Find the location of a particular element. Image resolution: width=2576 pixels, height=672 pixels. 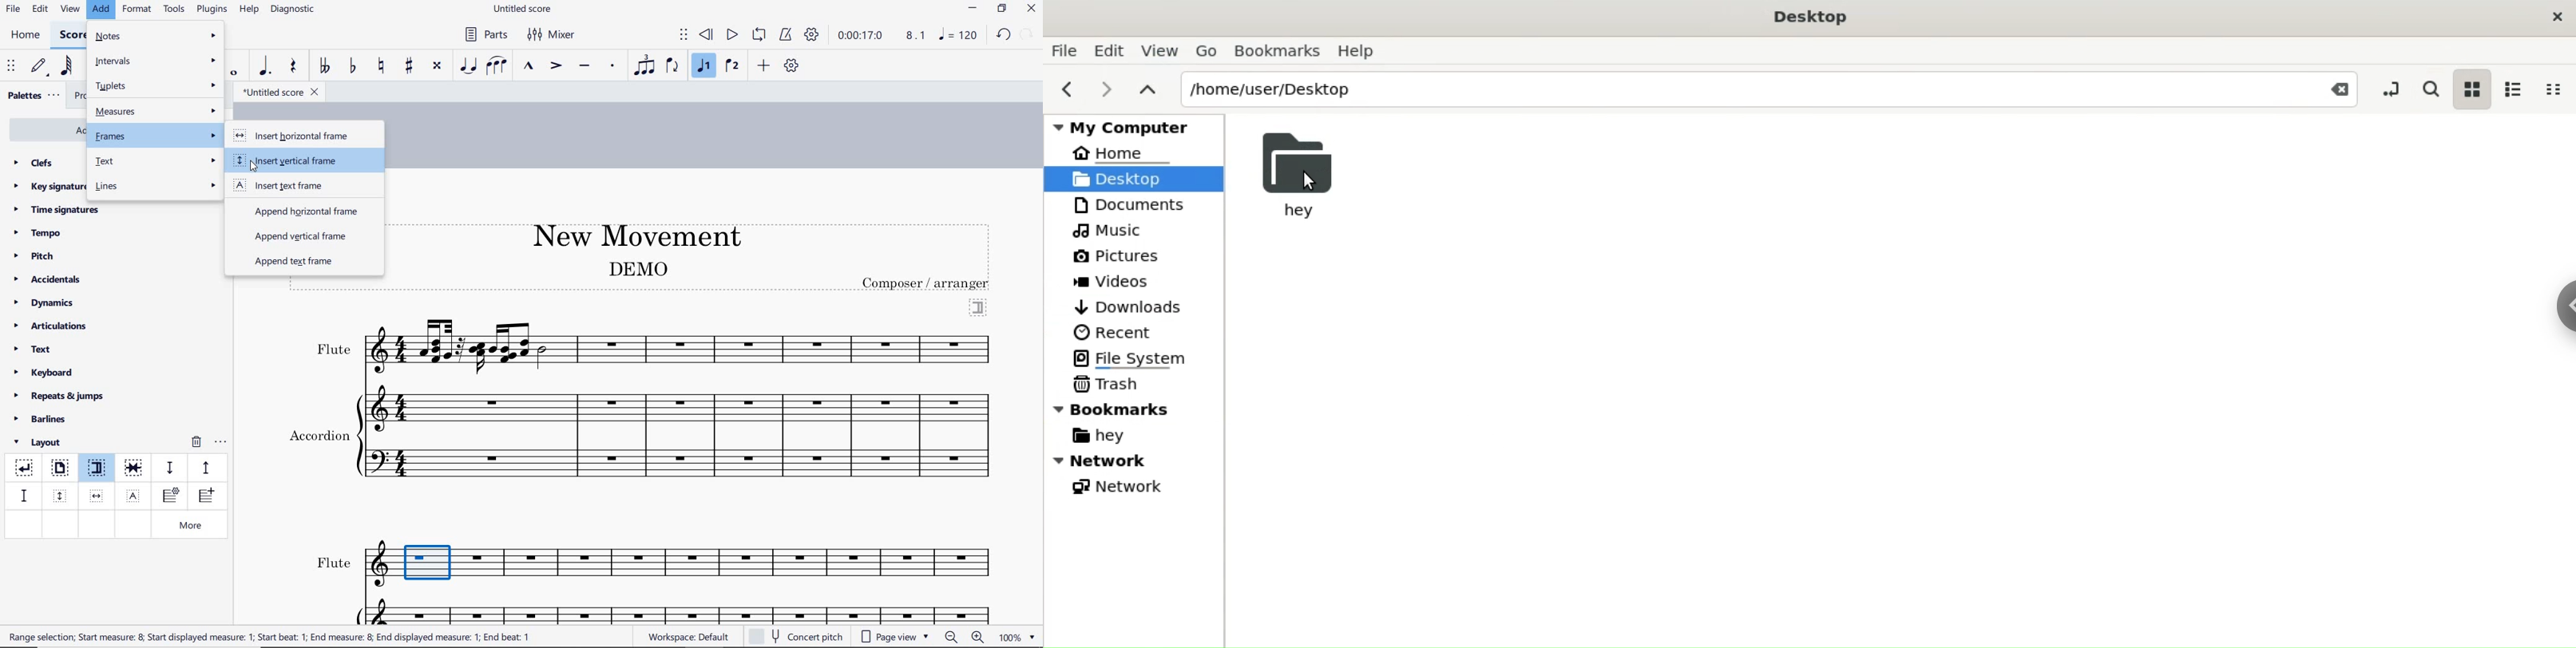

add  is located at coordinates (102, 9).